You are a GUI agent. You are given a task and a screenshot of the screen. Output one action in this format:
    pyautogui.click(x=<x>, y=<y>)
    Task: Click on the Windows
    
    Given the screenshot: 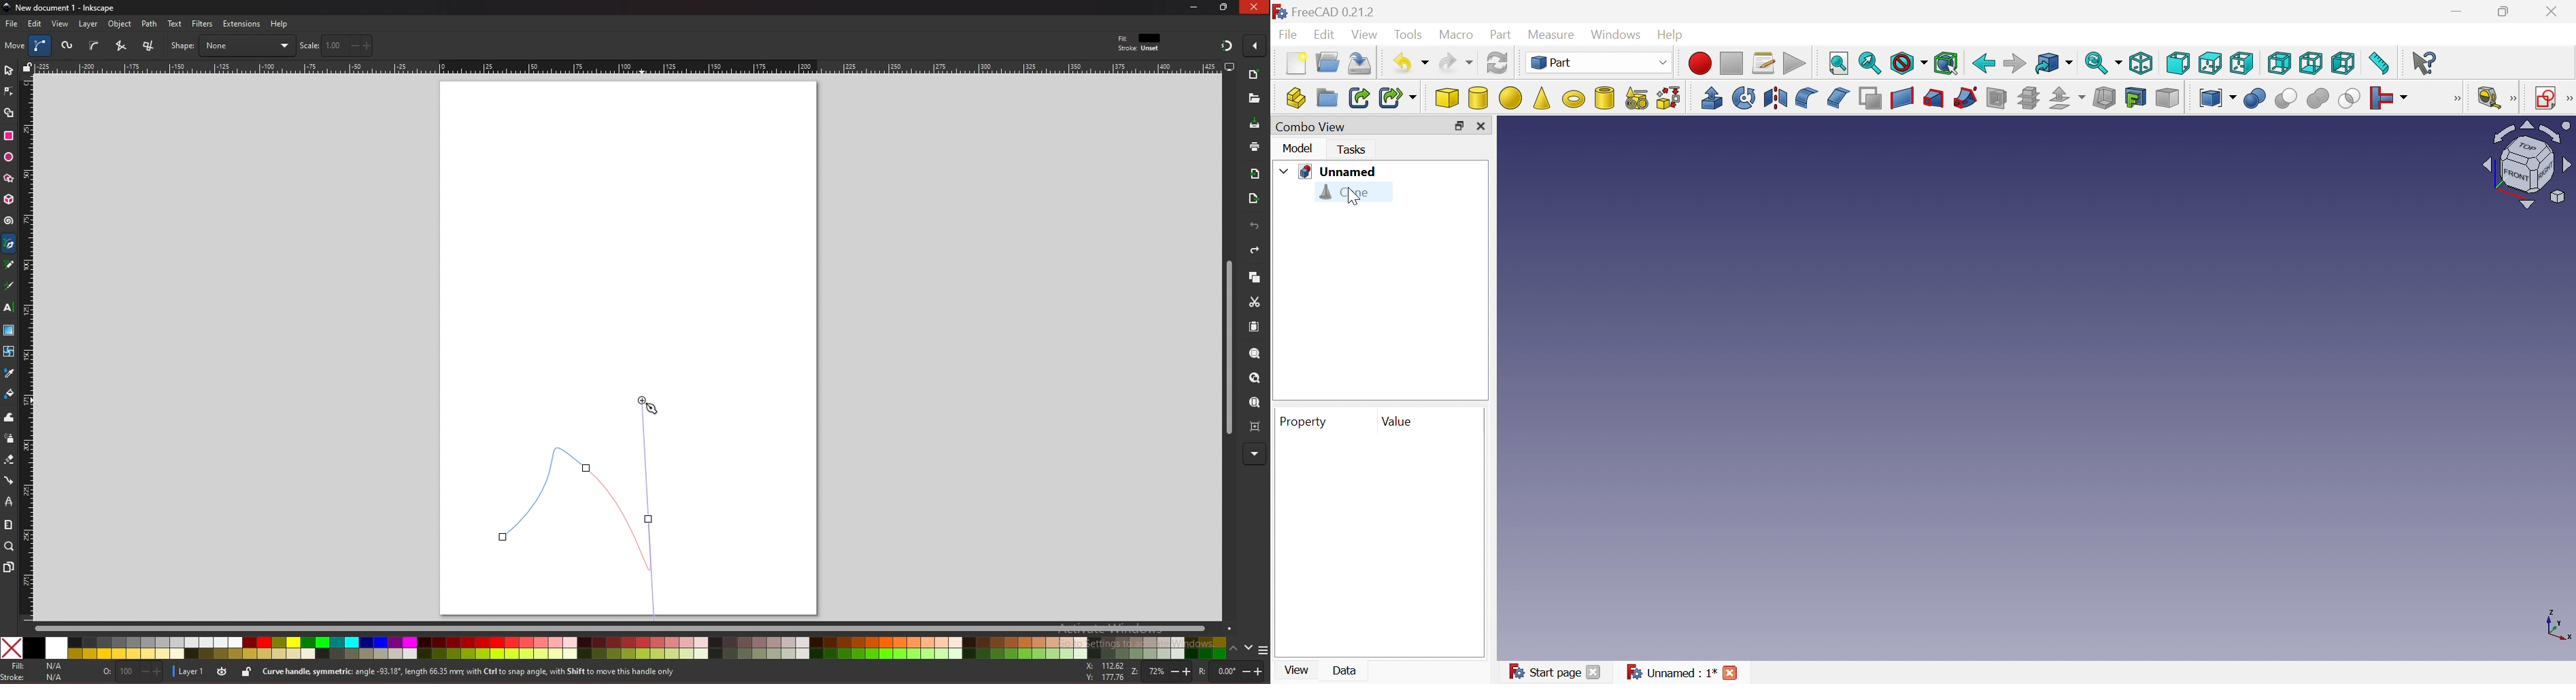 What is the action you would take?
    pyautogui.click(x=1615, y=35)
    